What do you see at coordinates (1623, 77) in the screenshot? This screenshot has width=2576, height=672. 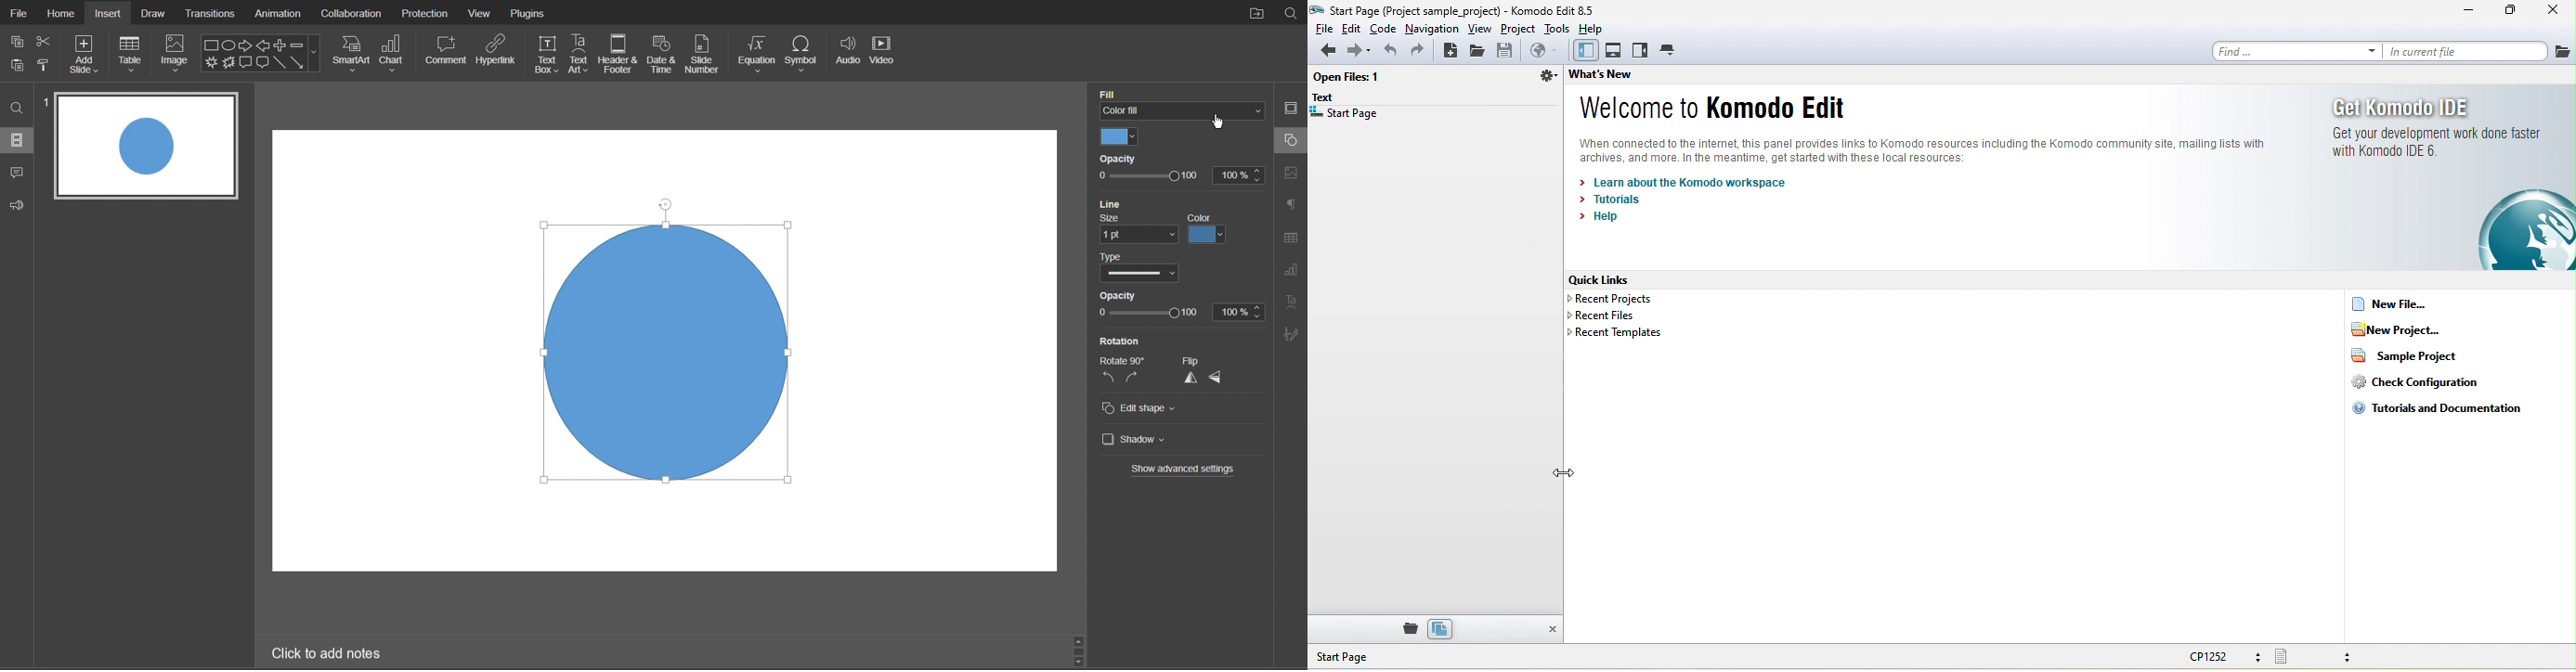 I see `what's new` at bounding box center [1623, 77].